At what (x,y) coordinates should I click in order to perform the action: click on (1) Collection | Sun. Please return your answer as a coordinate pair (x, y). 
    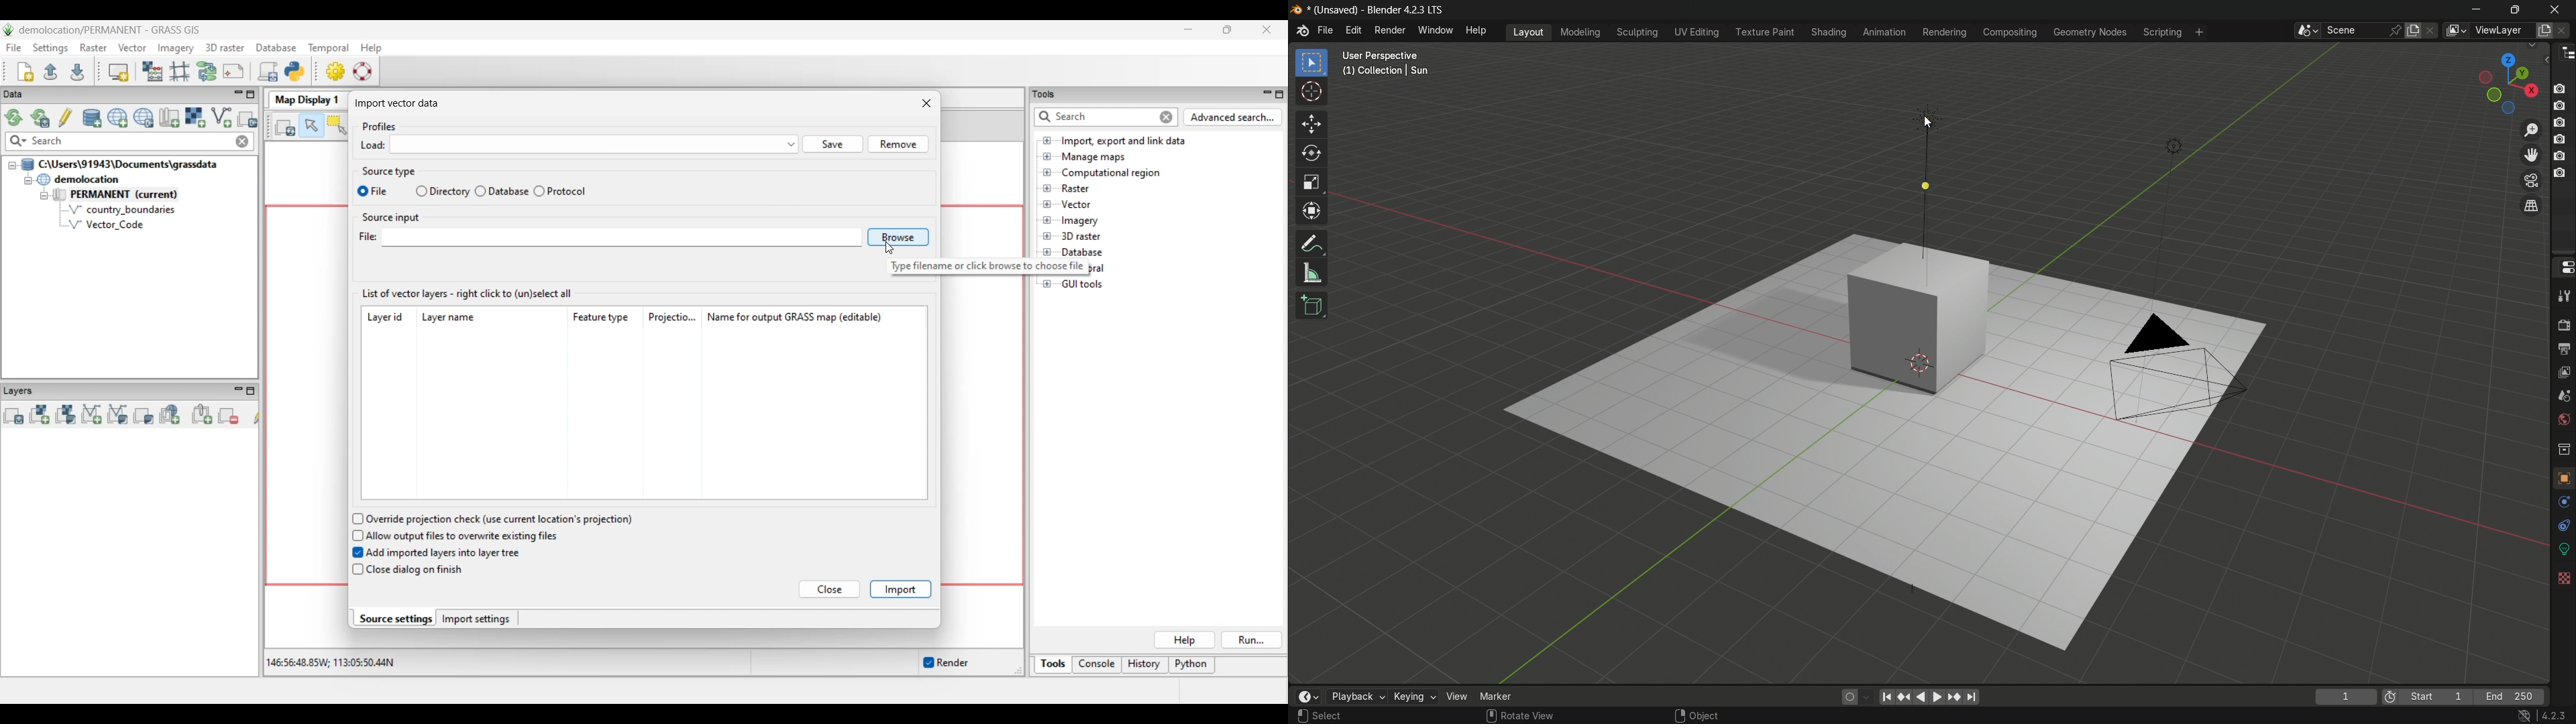
    Looking at the image, I should click on (1387, 71).